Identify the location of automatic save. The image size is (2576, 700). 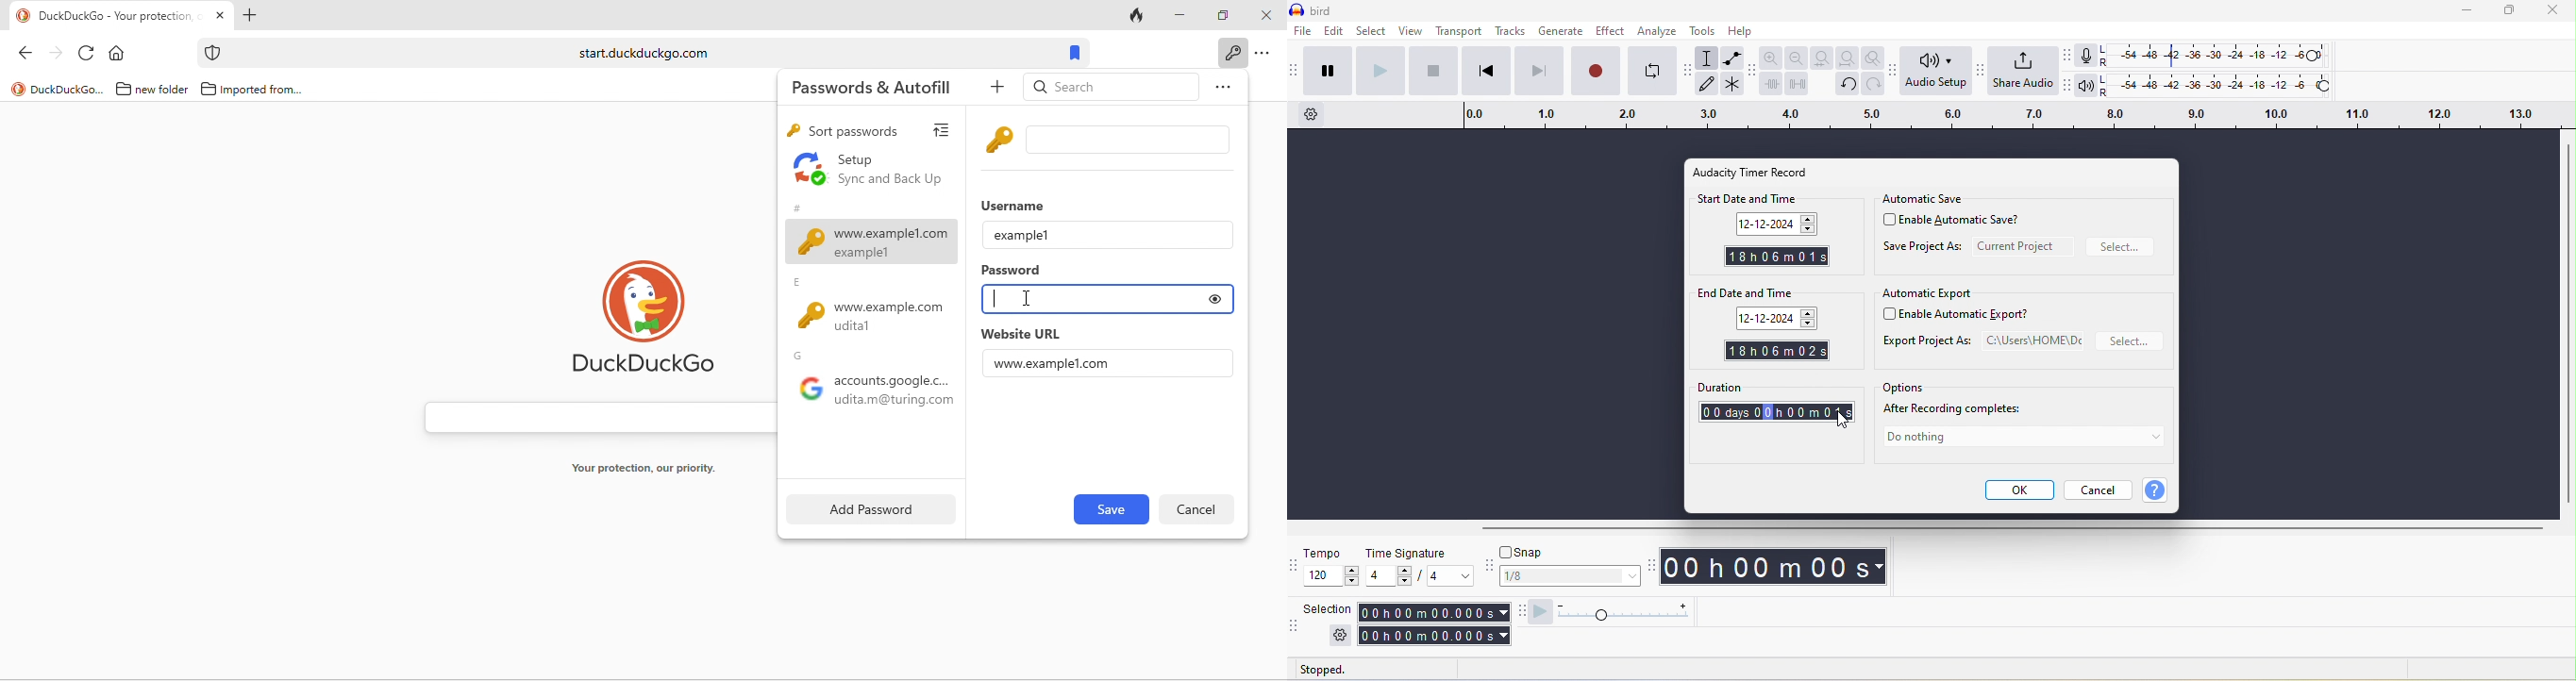
(1929, 197).